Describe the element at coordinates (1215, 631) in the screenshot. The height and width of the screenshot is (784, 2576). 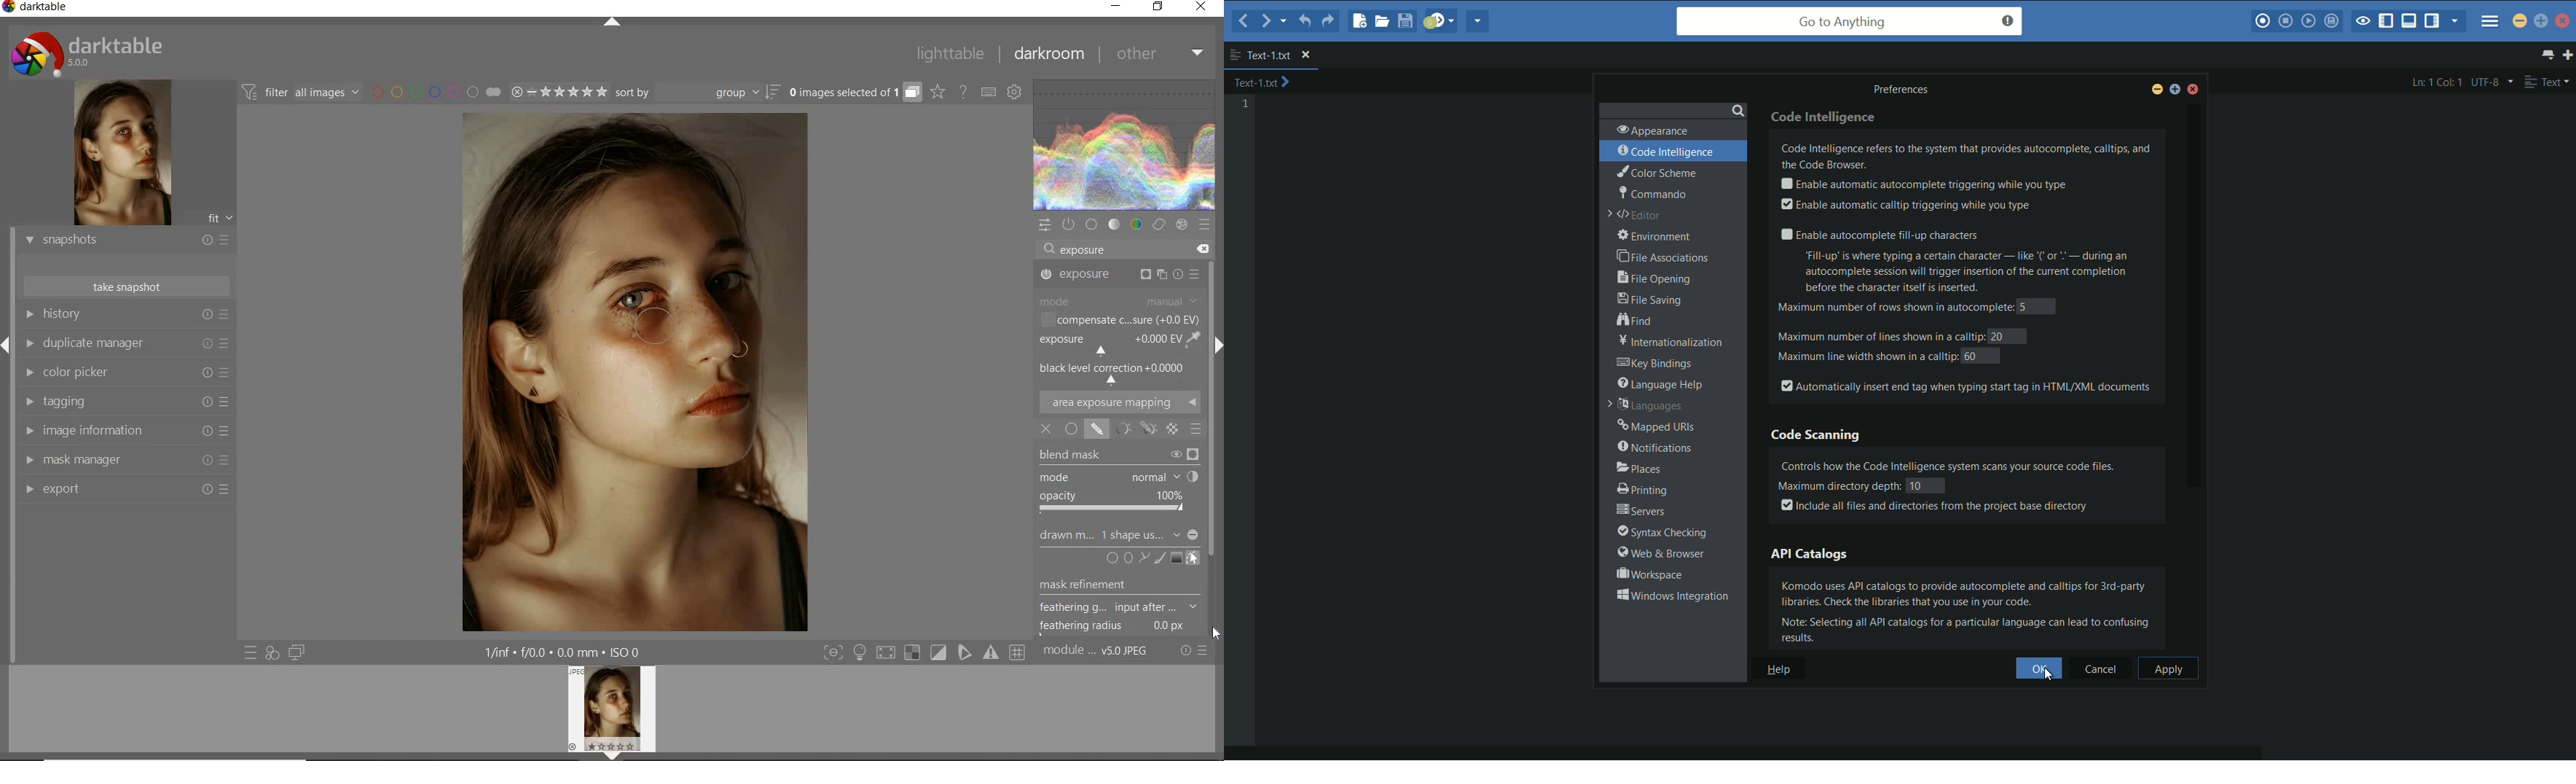
I see `CURSOR POSITION` at that location.